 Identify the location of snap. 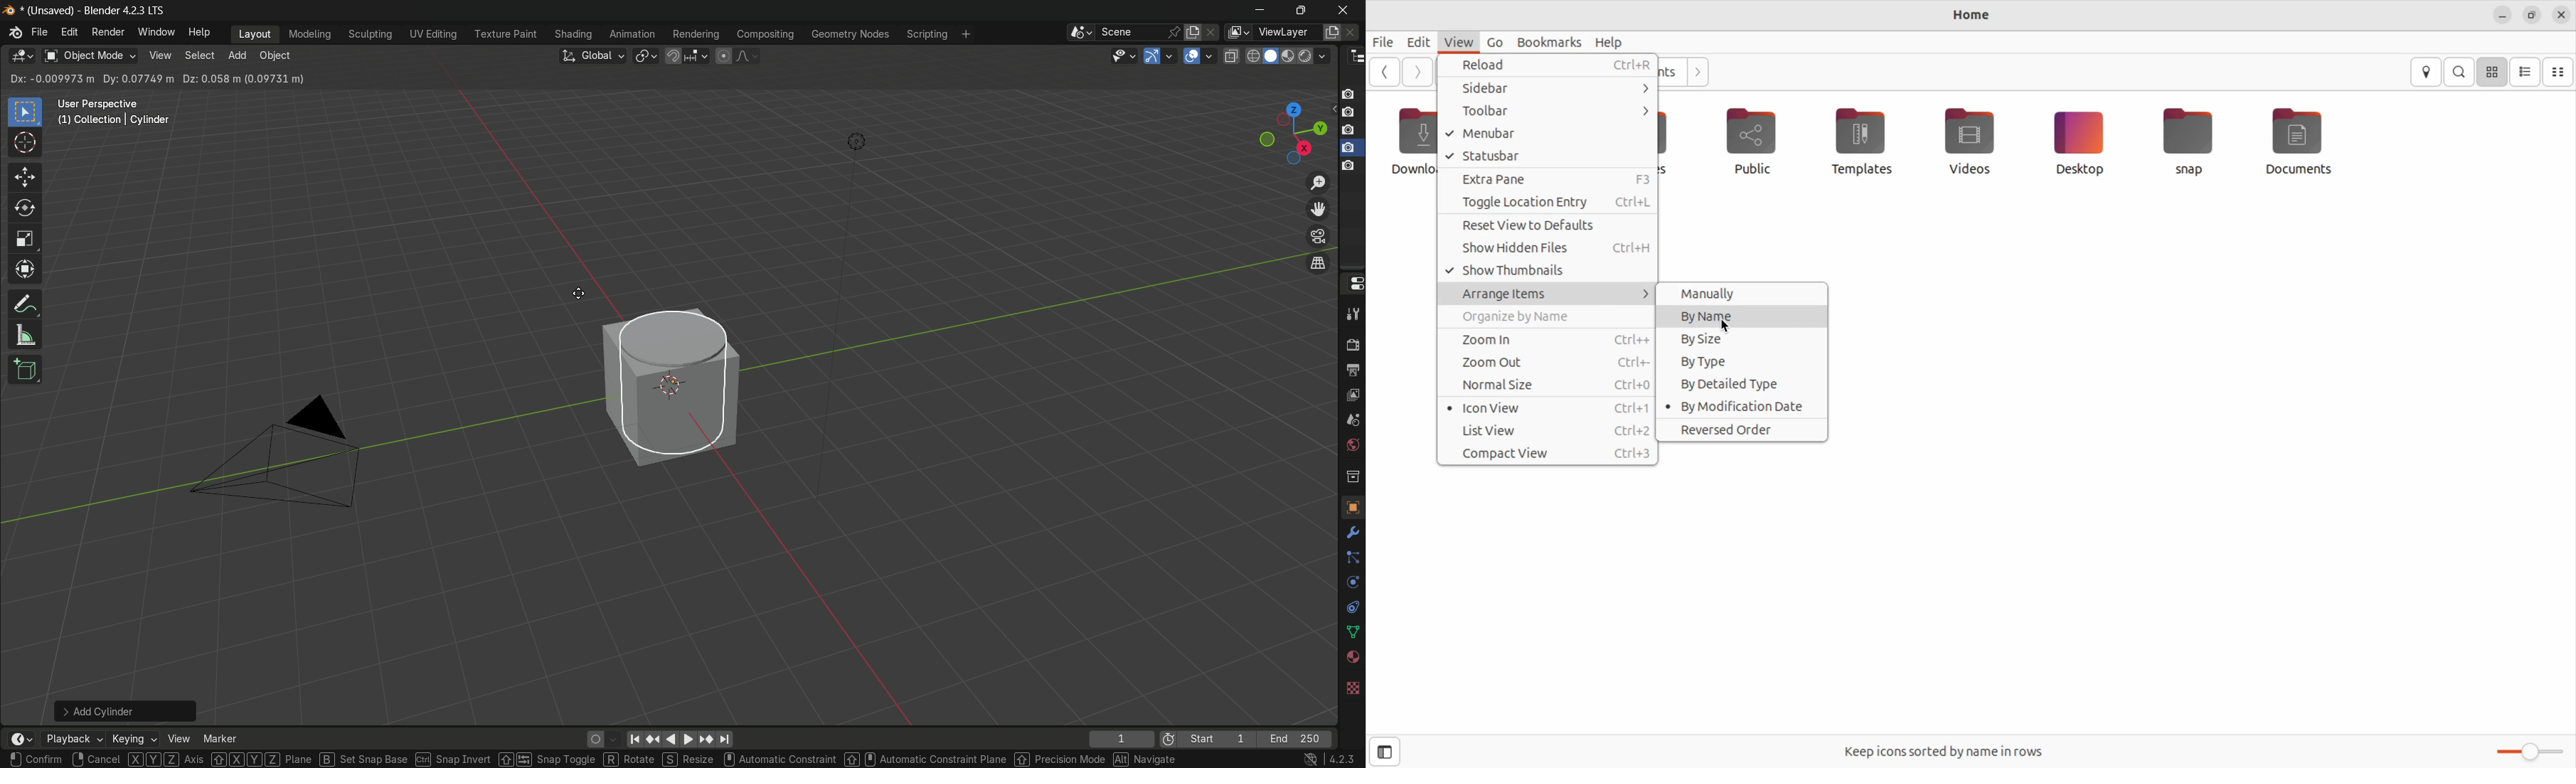
(686, 56).